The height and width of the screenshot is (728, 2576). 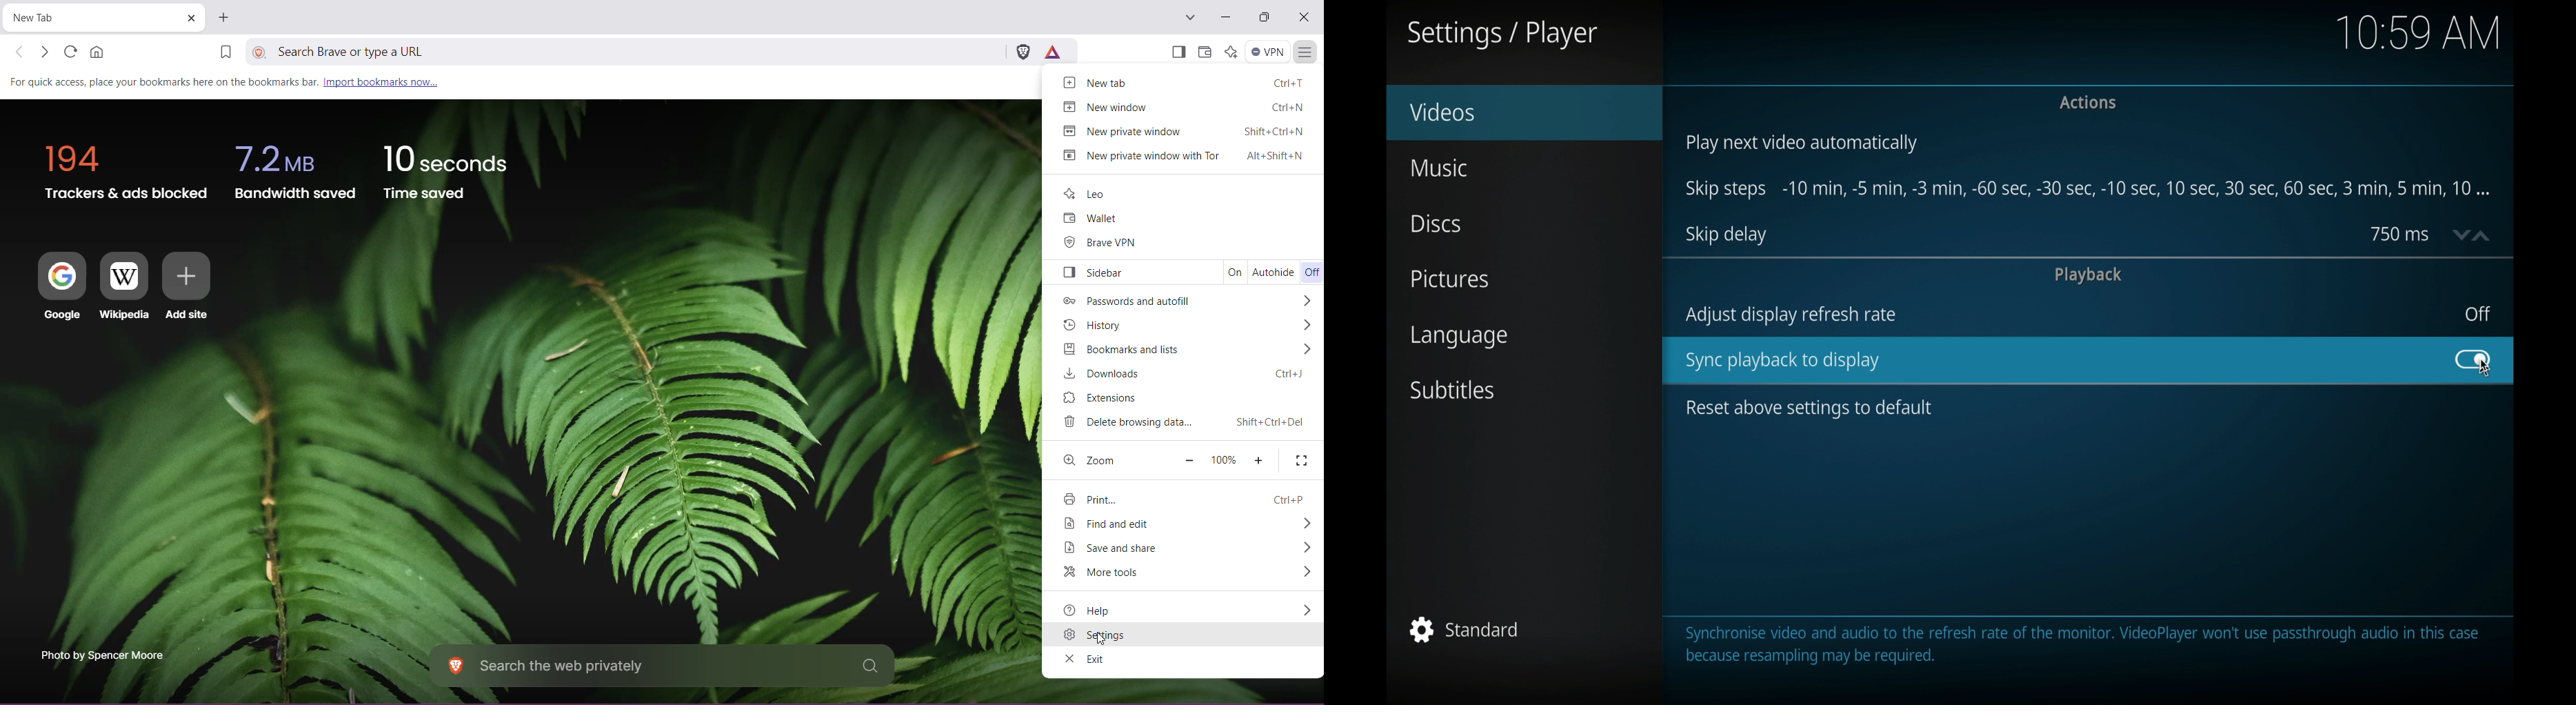 What do you see at coordinates (261, 51) in the screenshot?
I see `Site Information` at bounding box center [261, 51].